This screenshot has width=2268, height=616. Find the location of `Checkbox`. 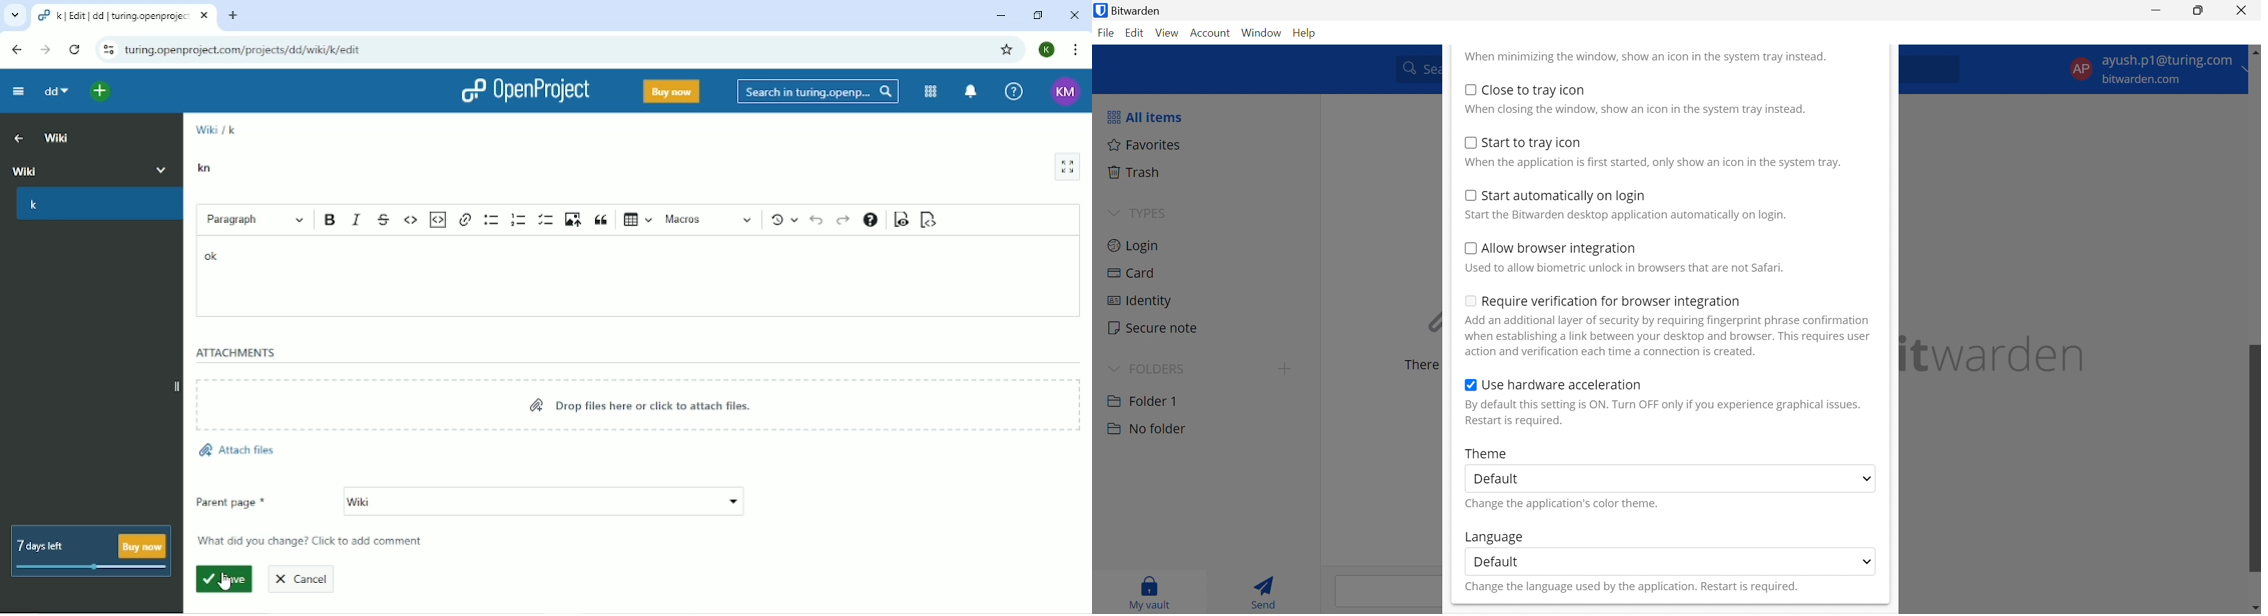

Checkbox is located at coordinates (1469, 300).